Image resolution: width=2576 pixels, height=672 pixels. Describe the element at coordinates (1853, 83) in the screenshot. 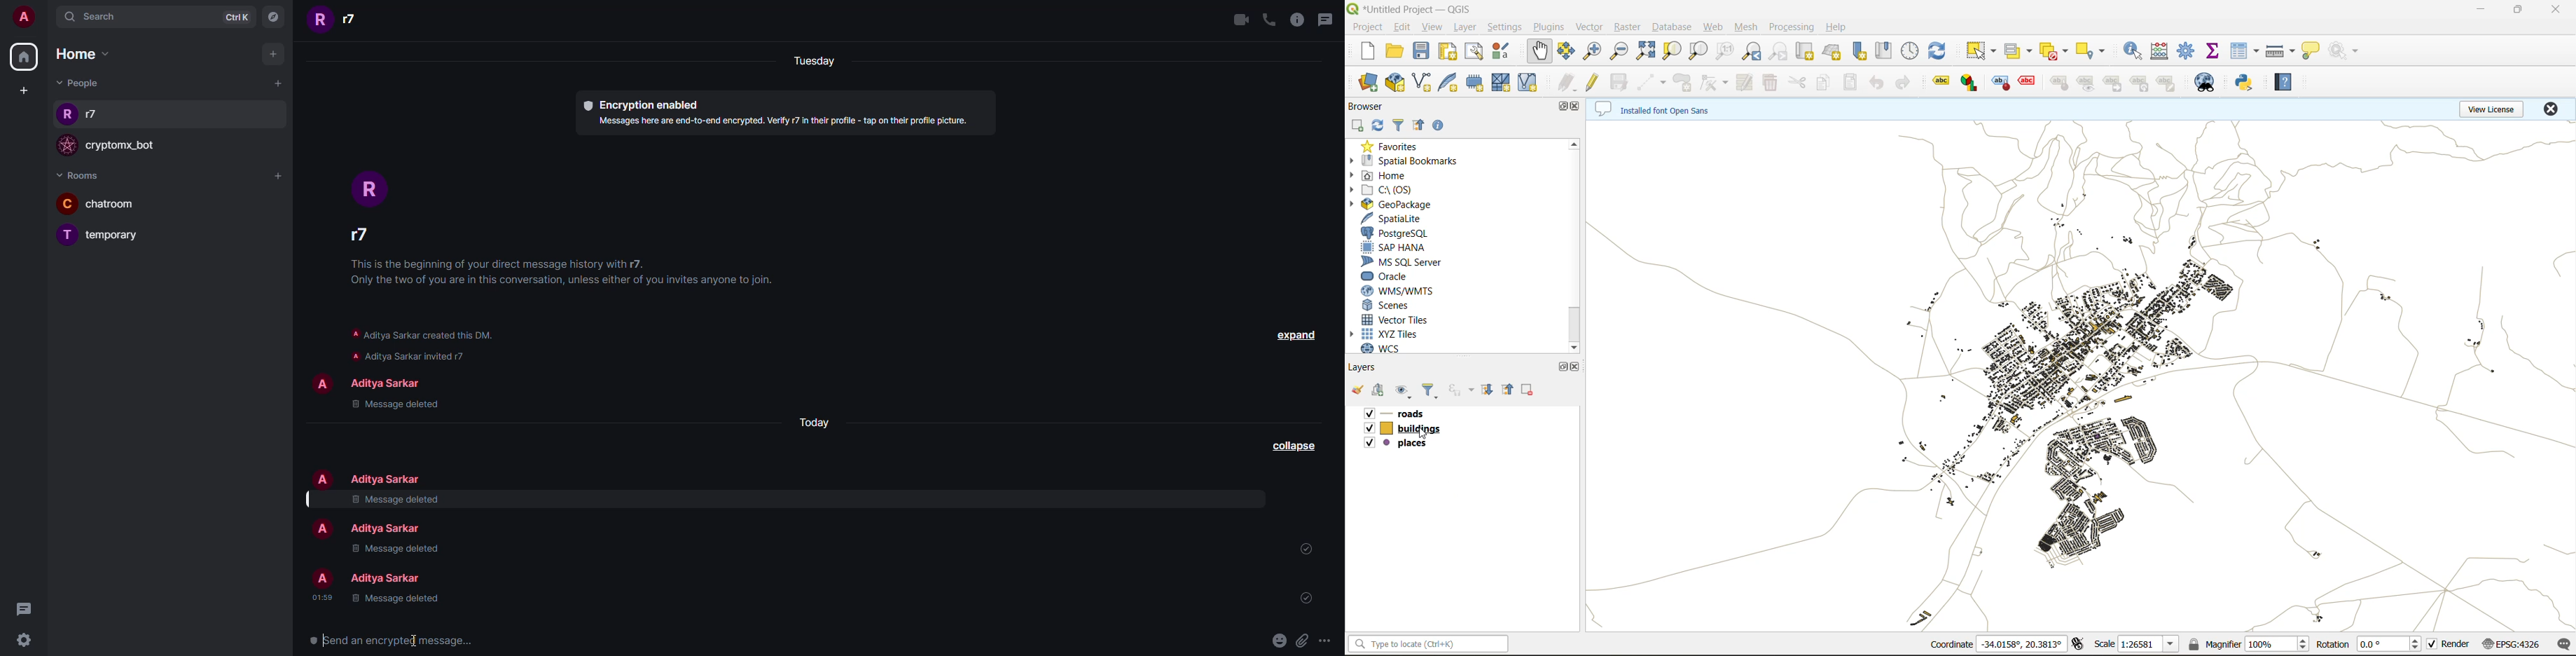

I see `paste` at that location.